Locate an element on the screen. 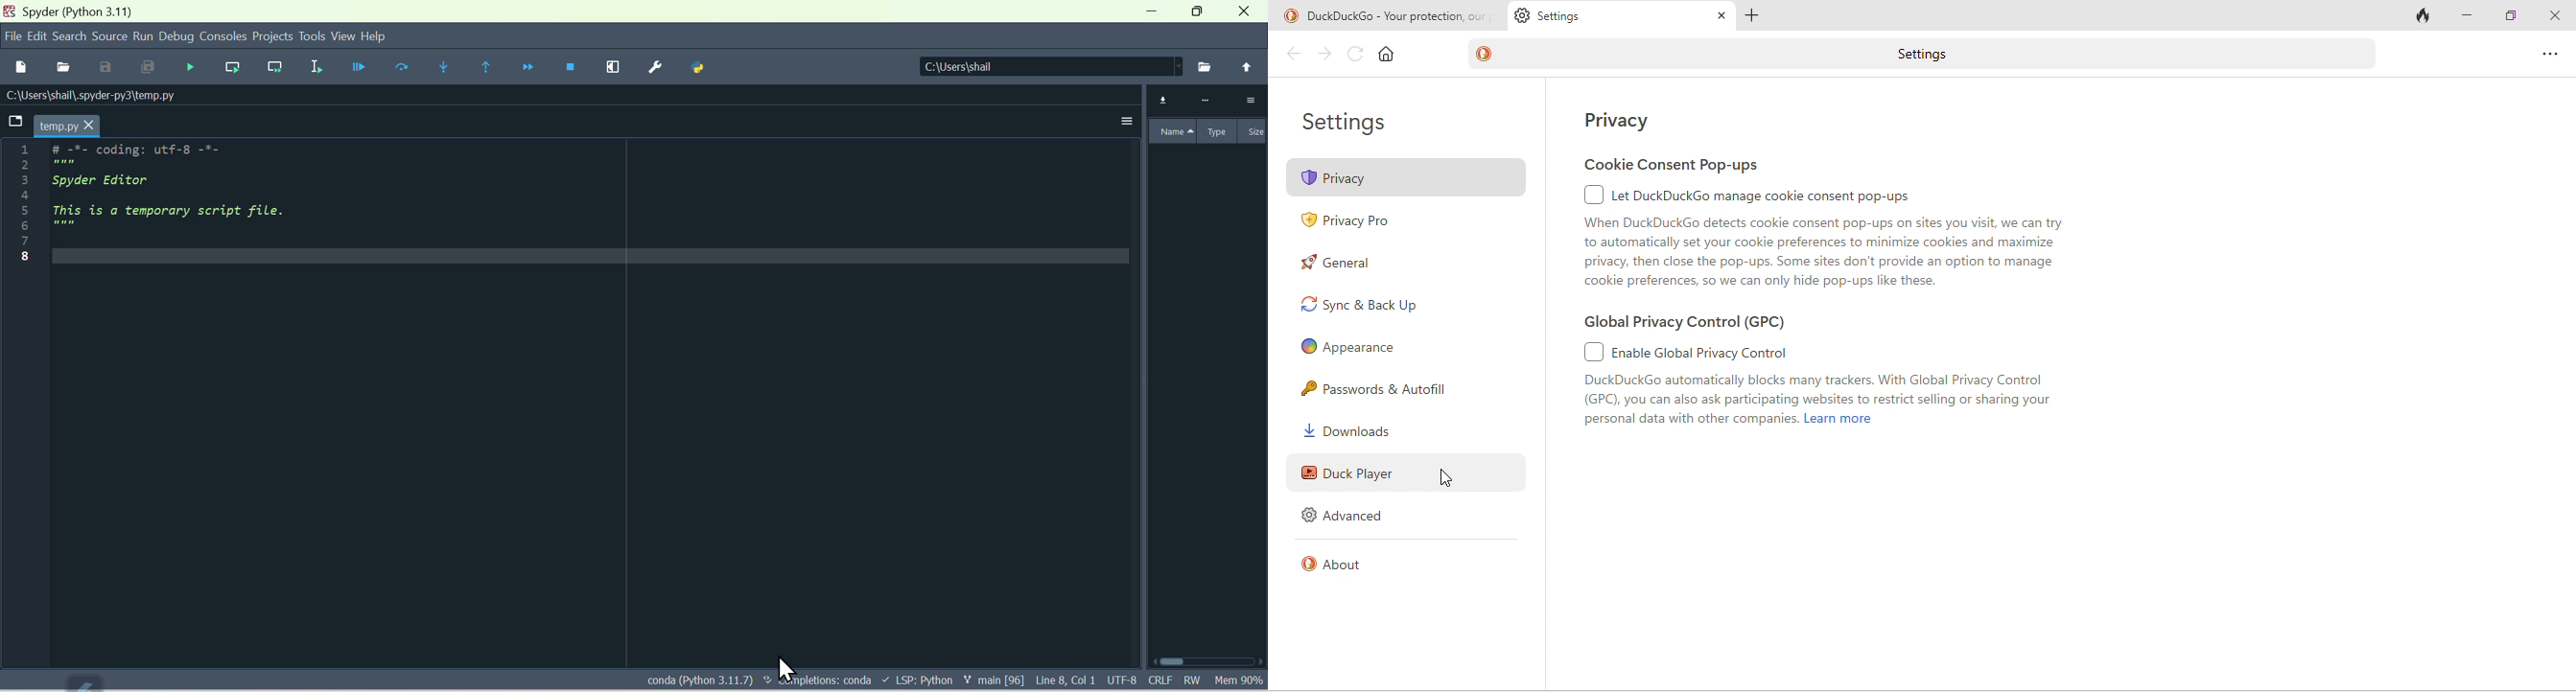 This screenshot has width=2576, height=700. Close is located at coordinates (1249, 13).